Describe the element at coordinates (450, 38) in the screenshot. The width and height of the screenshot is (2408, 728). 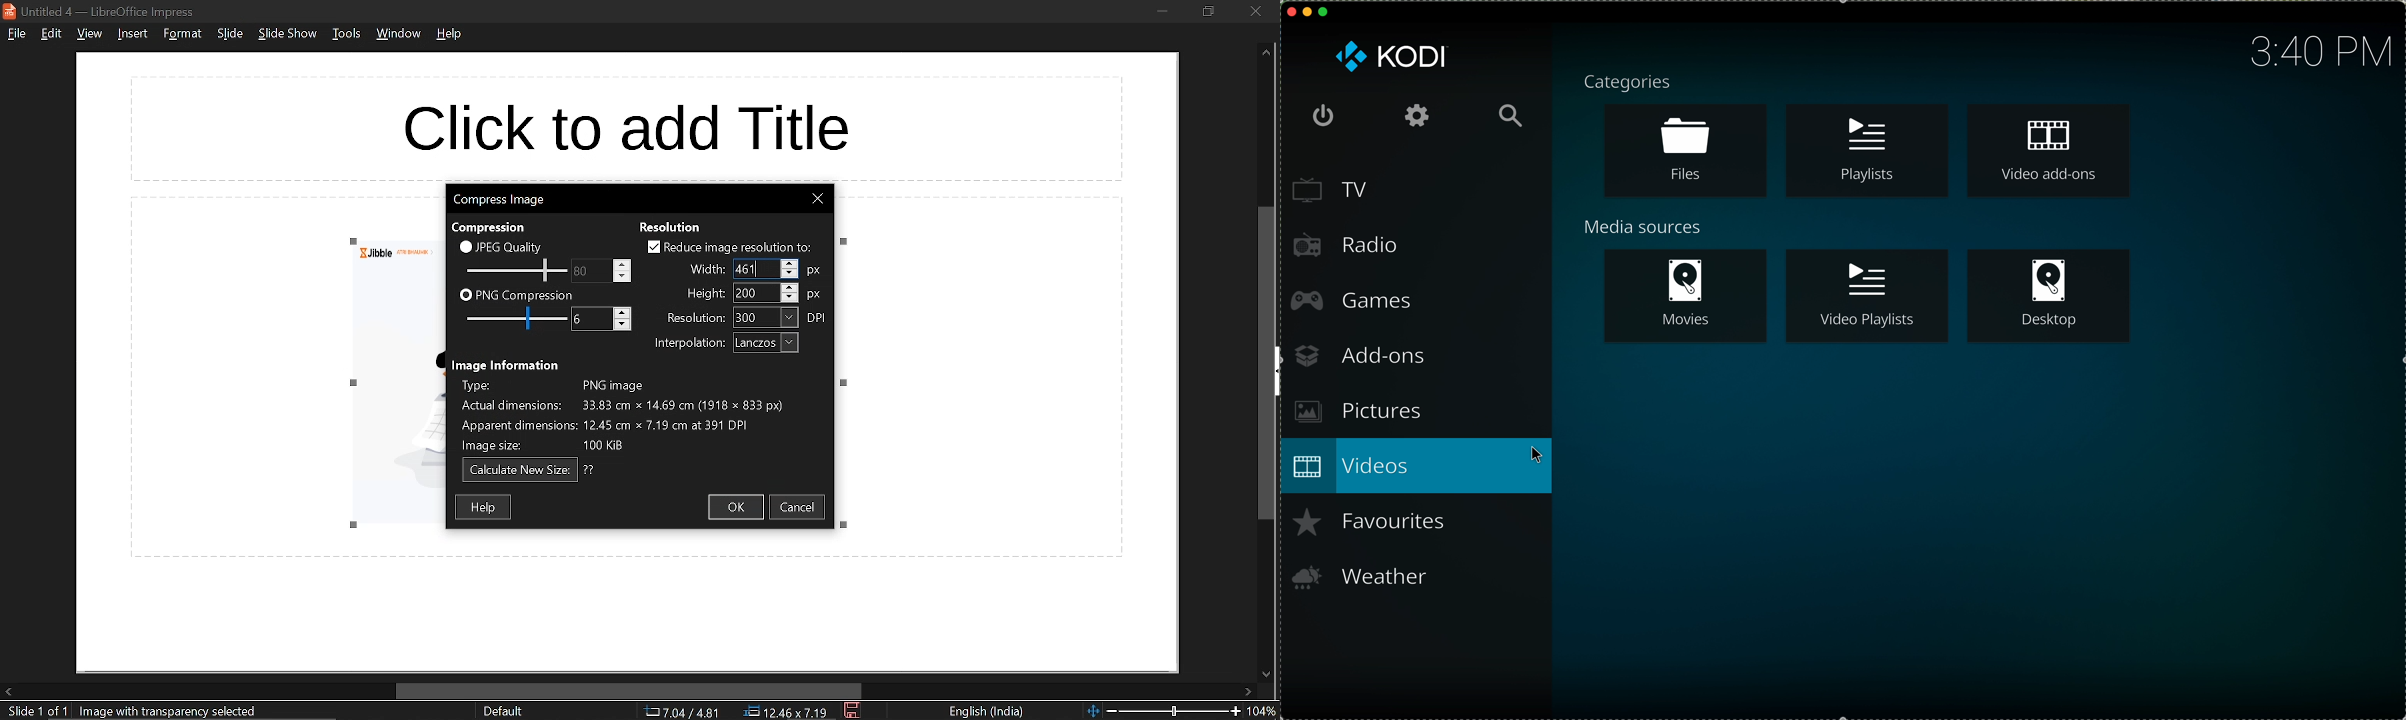
I see `help` at that location.